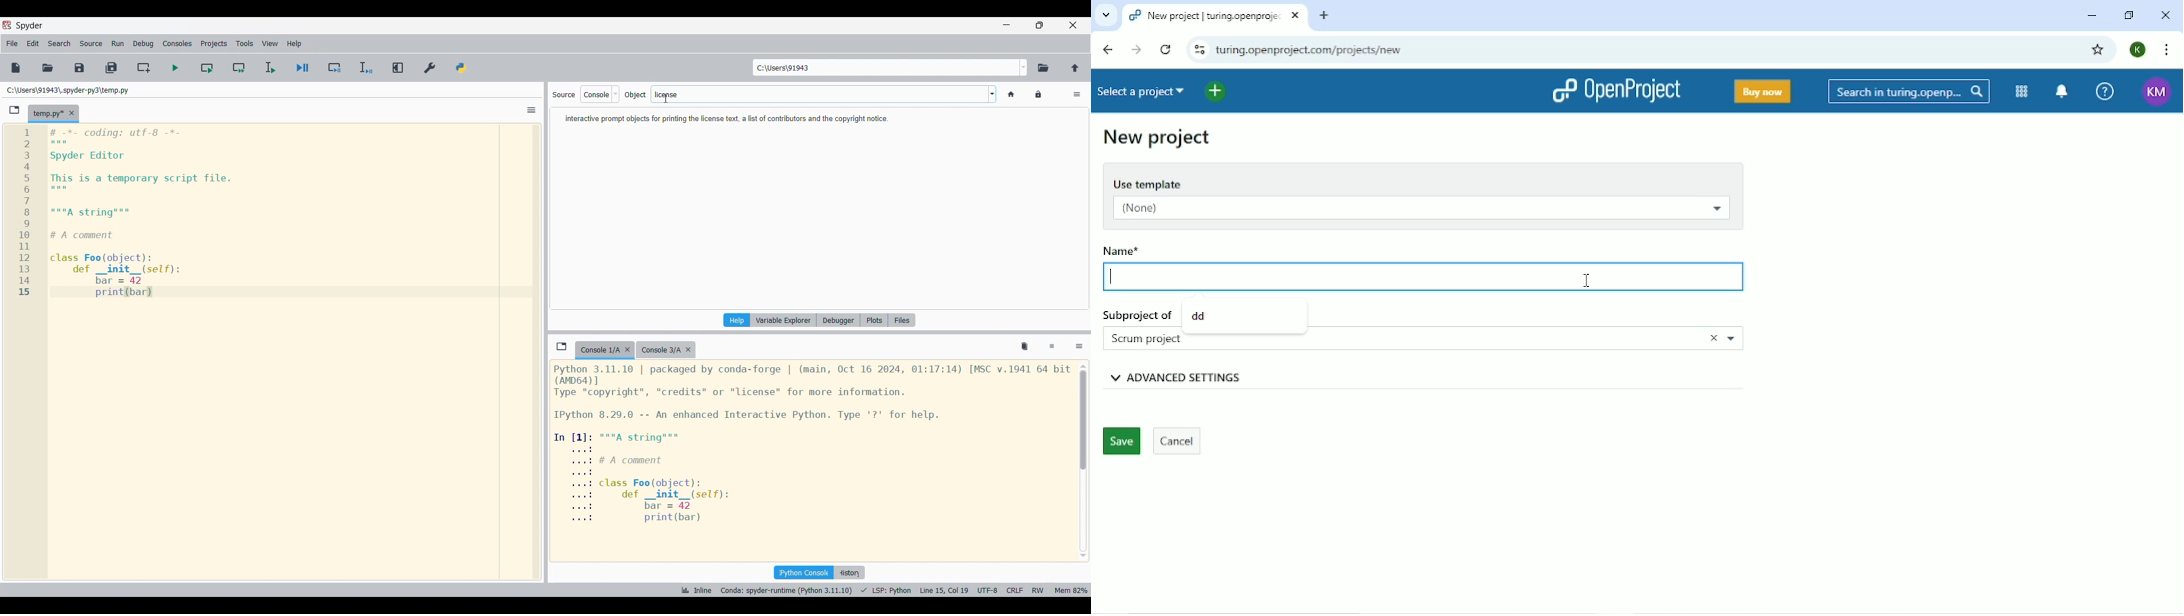  I want to click on Current tab highlighted, so click(599, 350).